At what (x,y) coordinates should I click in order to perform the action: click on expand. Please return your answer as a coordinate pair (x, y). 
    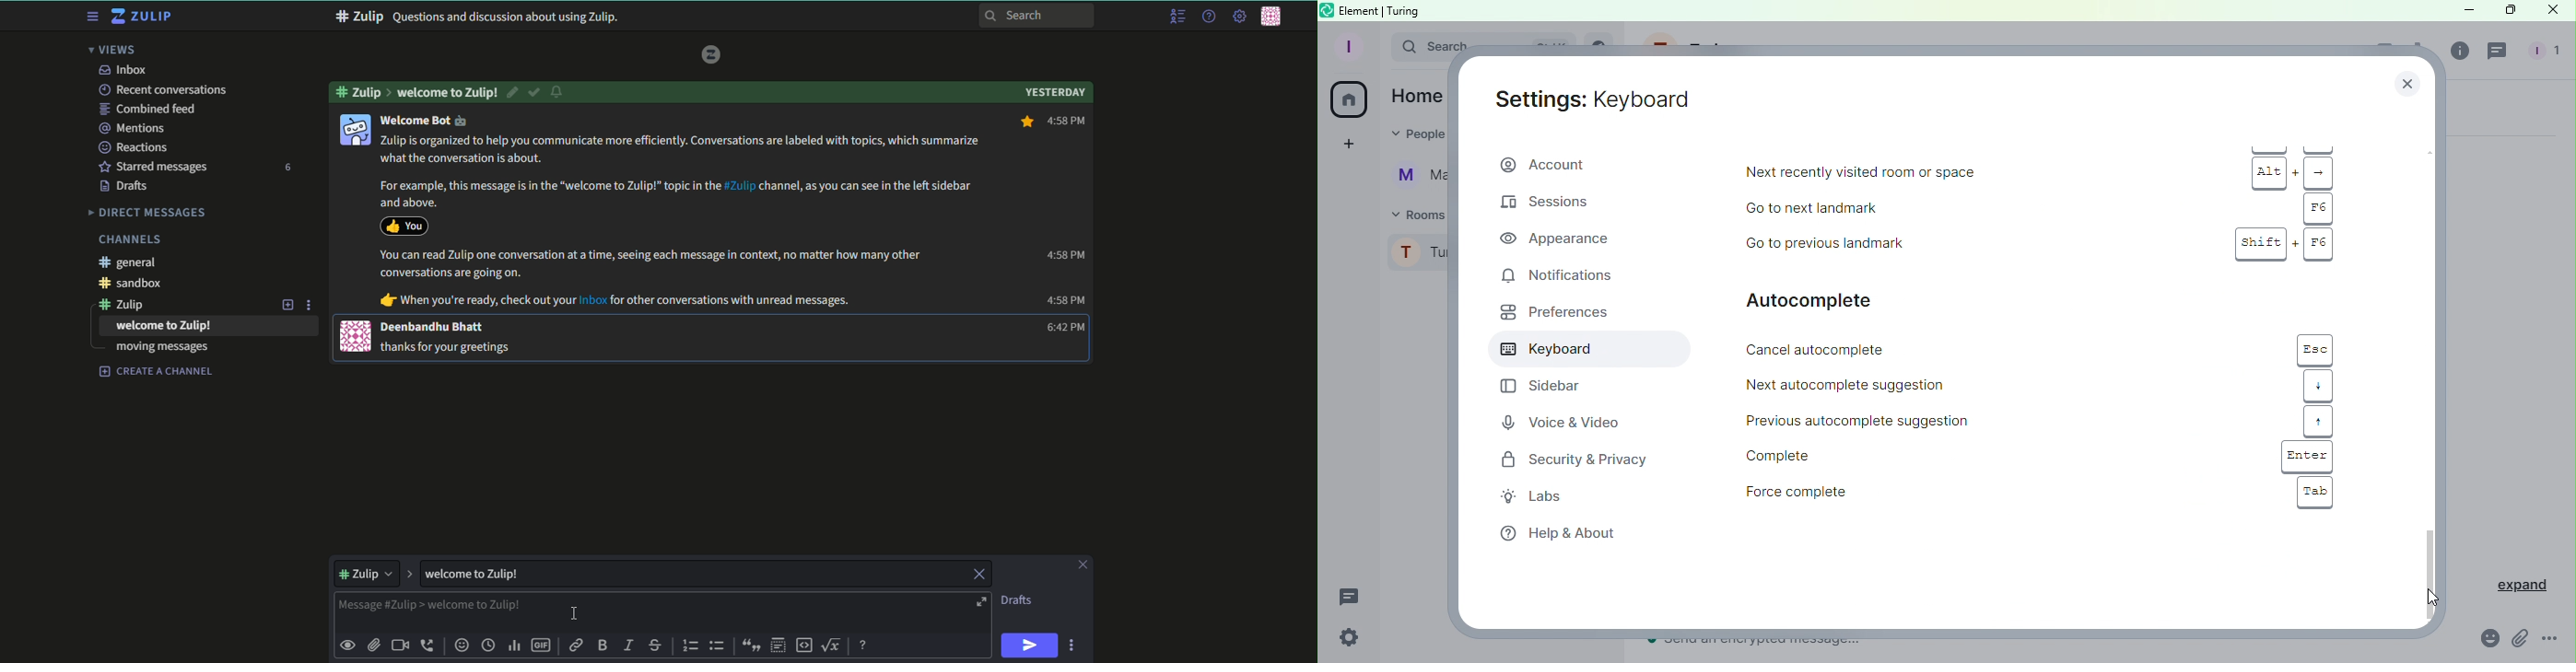
    Looking at the image, I should click on (409, 572).